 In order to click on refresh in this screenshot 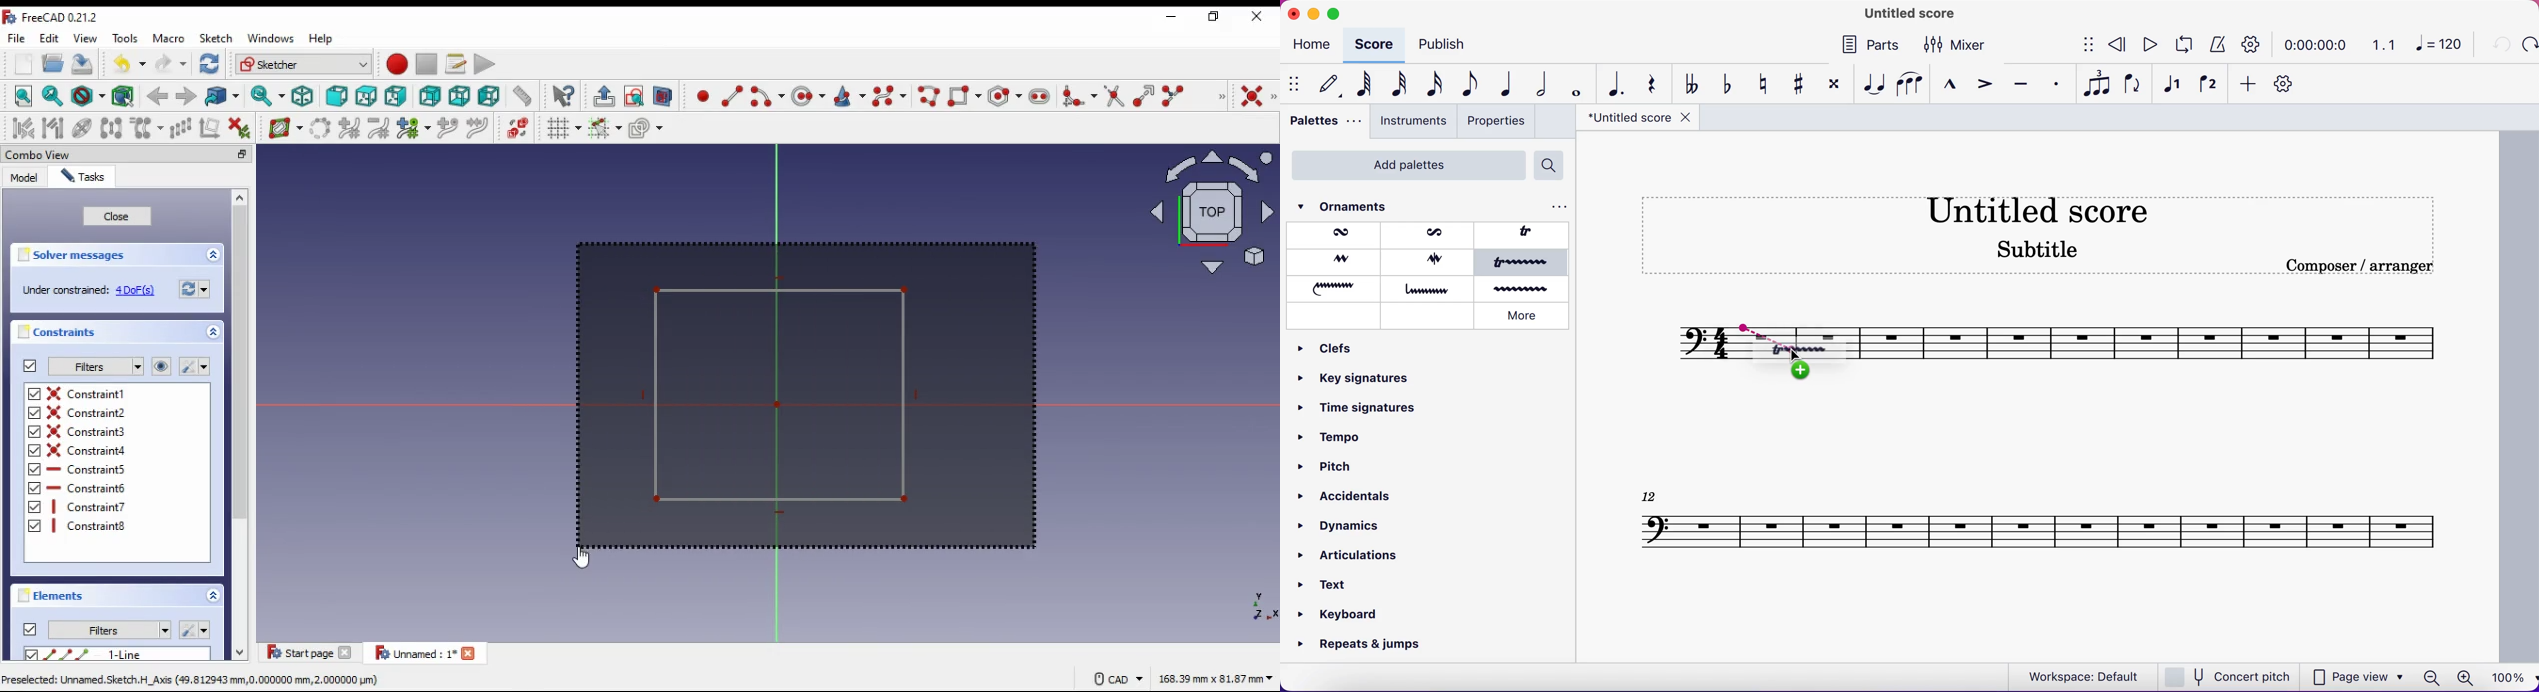, I will do `click(210, 63)`.